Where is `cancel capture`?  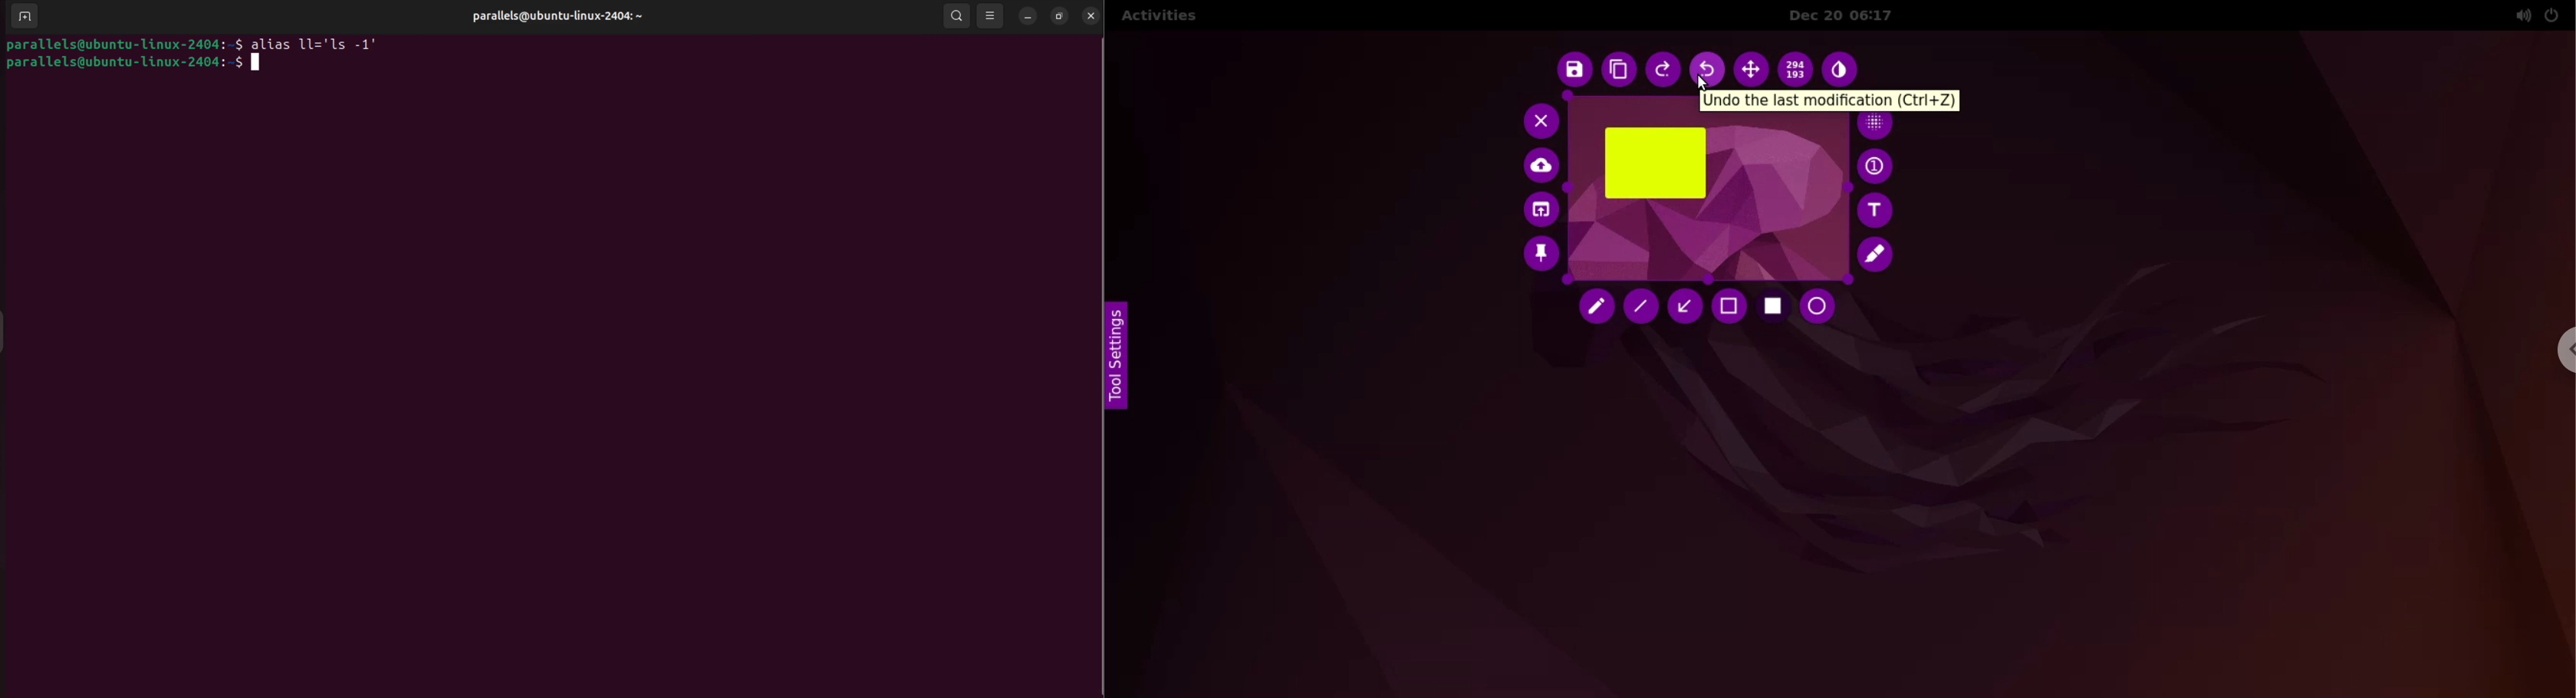
cancel capture is located at coordinates (1537, 120).